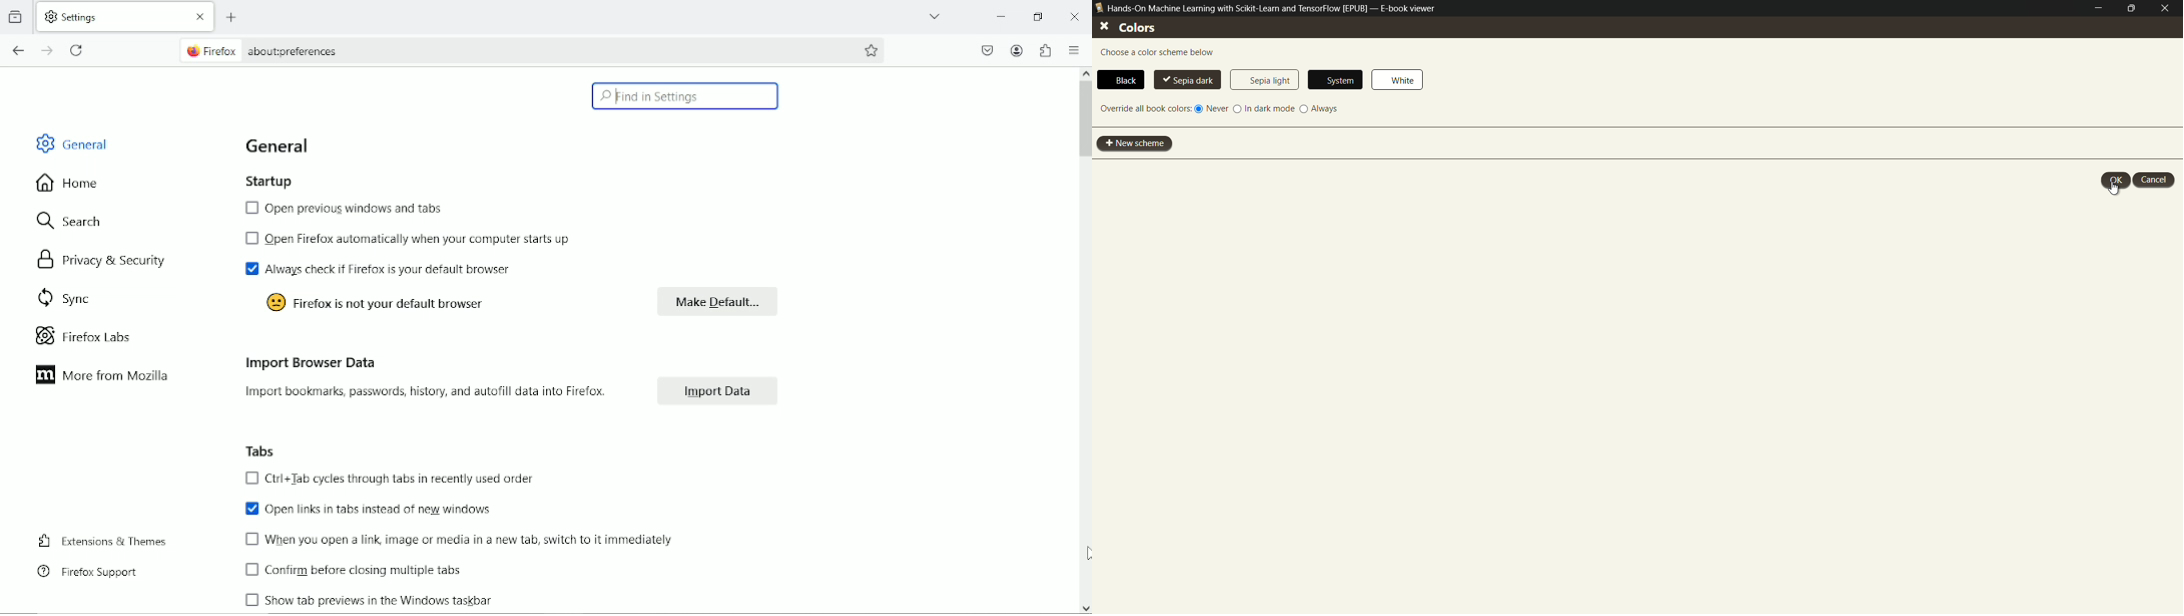 The image size is (2184, 616). What do you see at coordinates (935, 14) in the screenshot?
I see `list all tabs` at bounding box center [935, 14].